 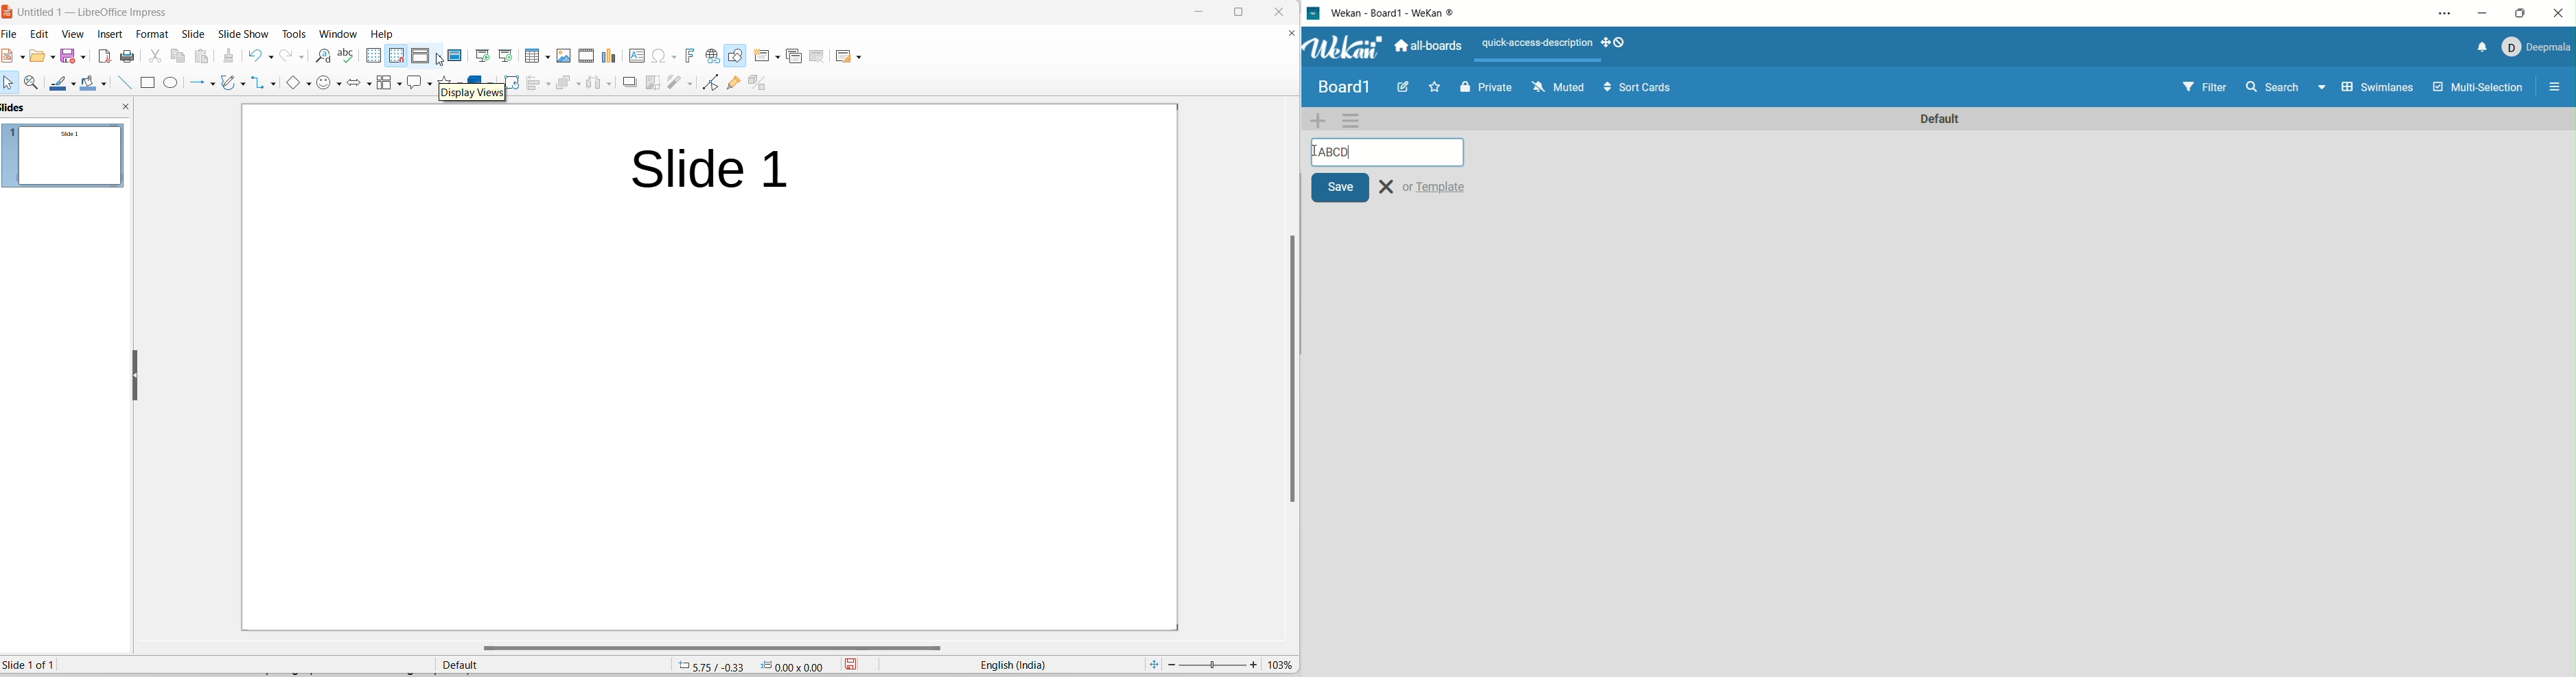 What do you see at coordinates (1013, 665) in the screenshot?
I see `text language` at bounding box center [1013, 665].